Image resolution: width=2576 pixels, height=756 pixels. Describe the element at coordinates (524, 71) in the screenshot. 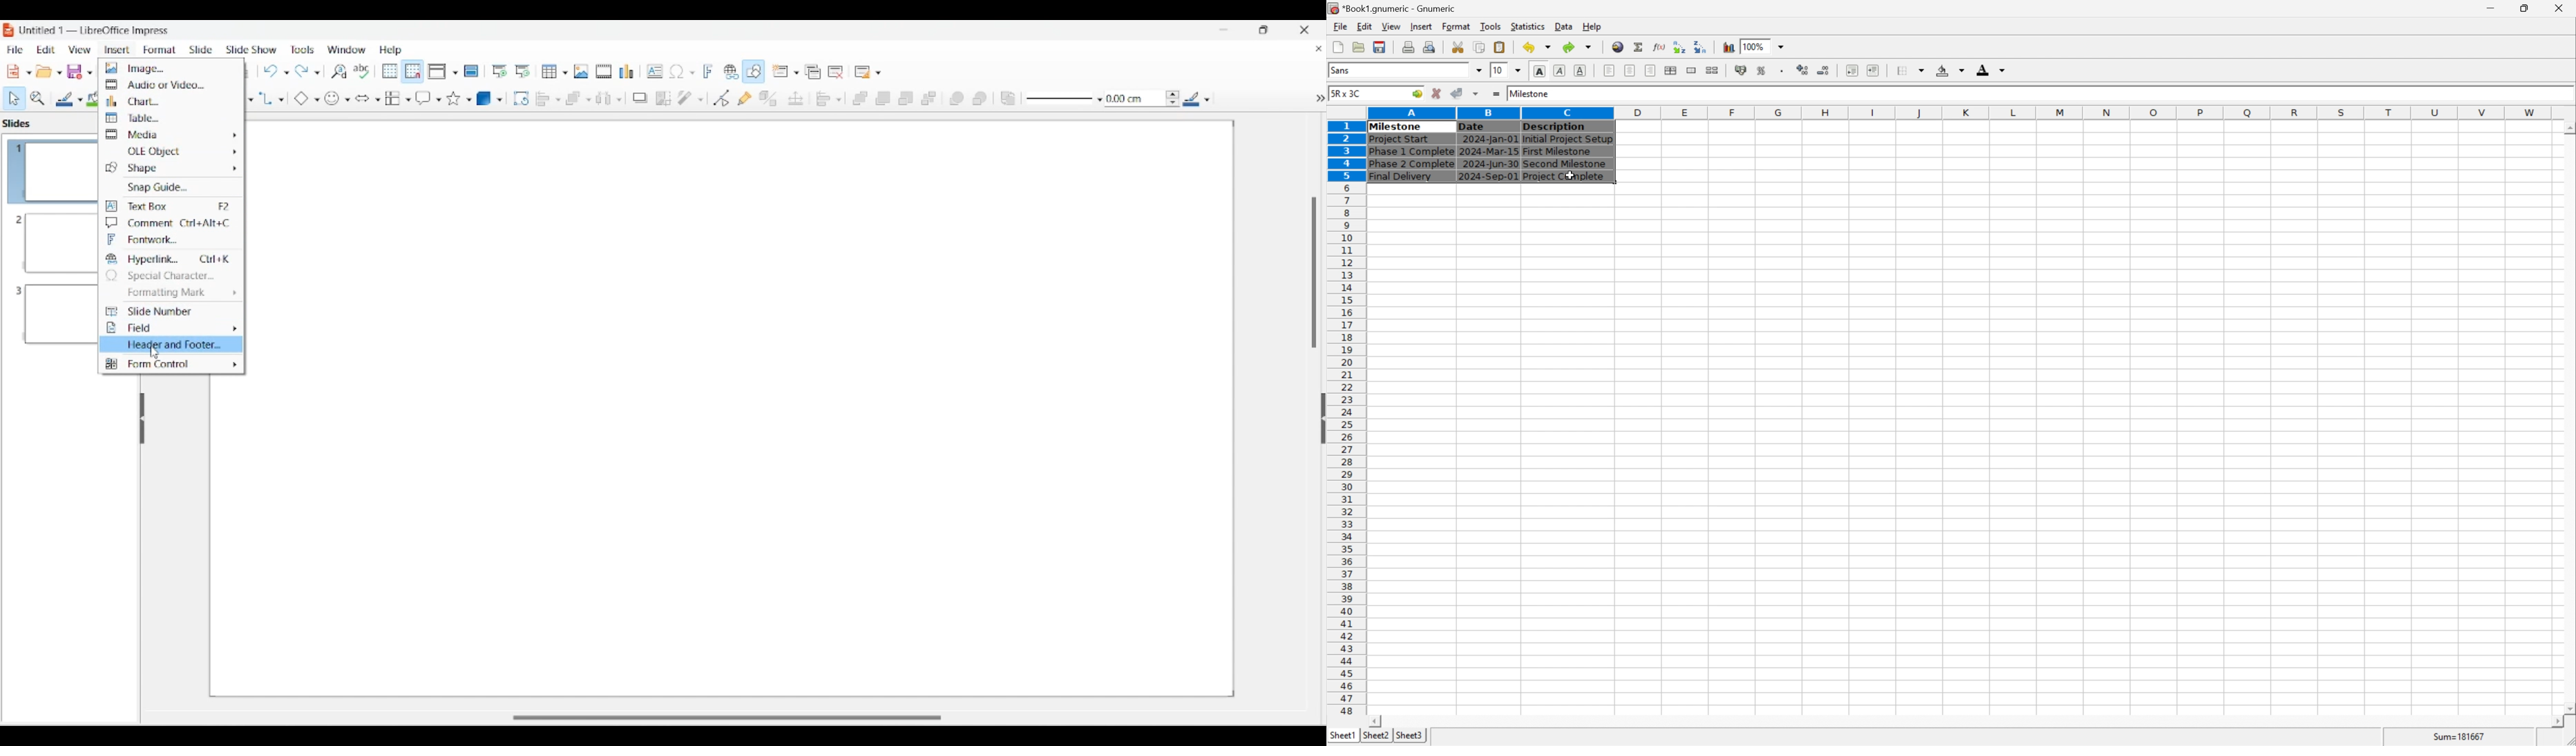

I see `Start from current slide` at that location.